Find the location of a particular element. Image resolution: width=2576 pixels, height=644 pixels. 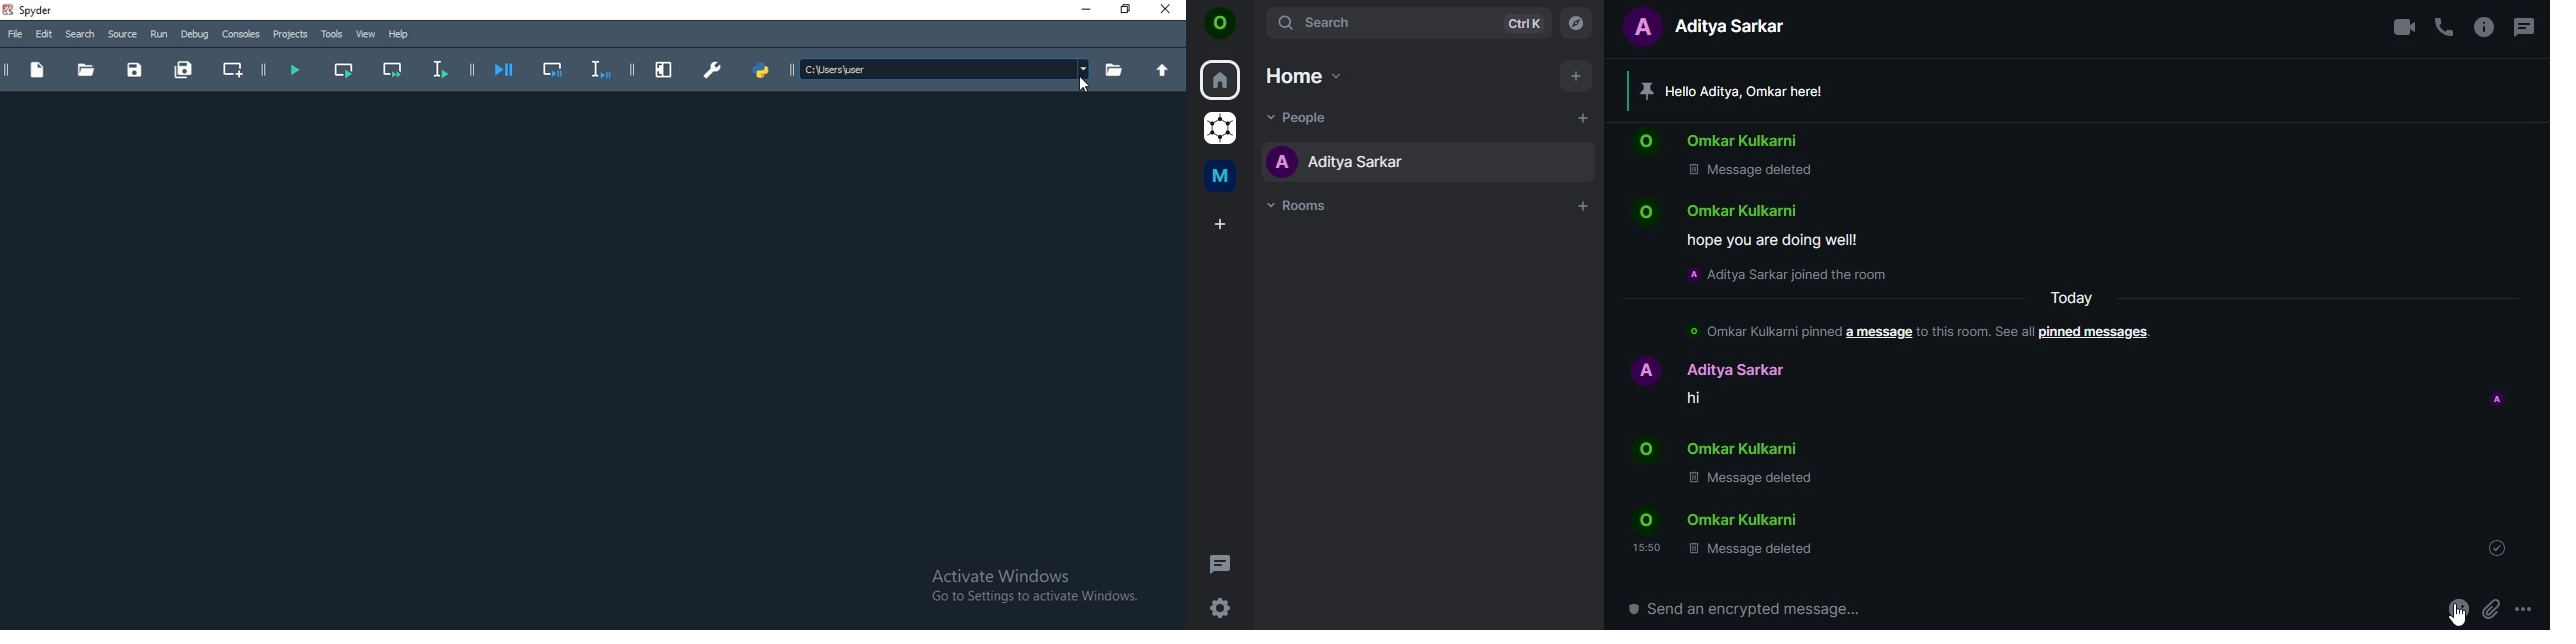

home is located at coordinates (1304, 73).